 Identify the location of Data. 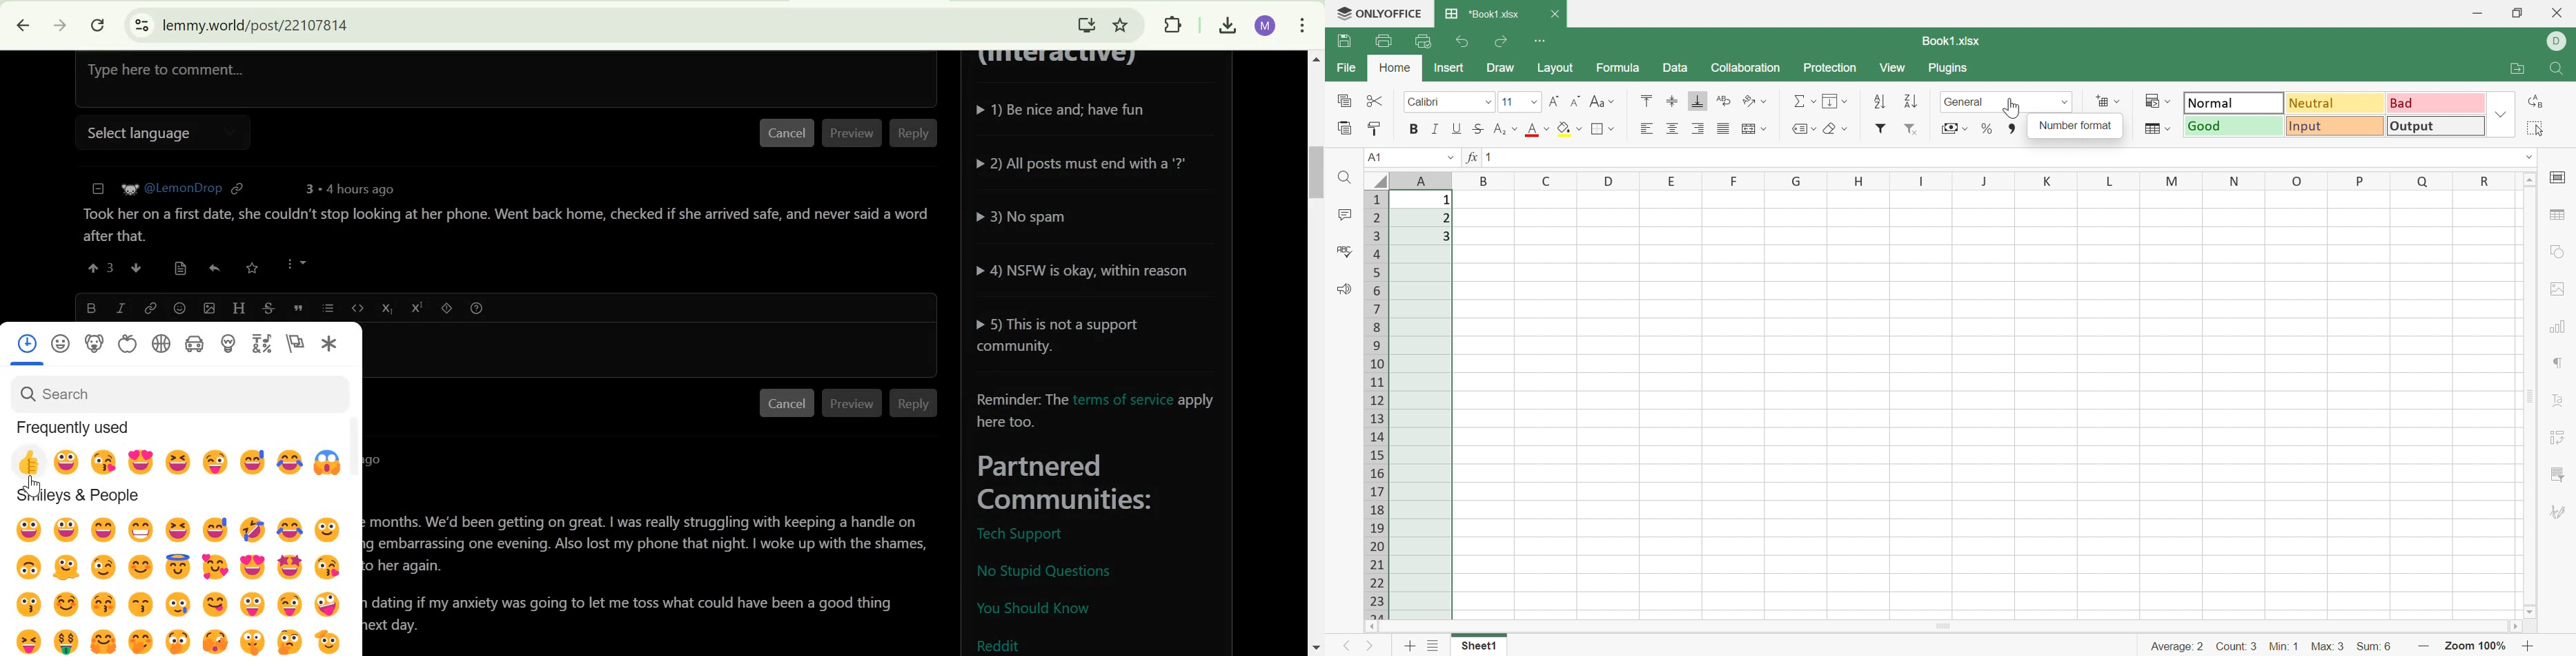
(1676, 67).